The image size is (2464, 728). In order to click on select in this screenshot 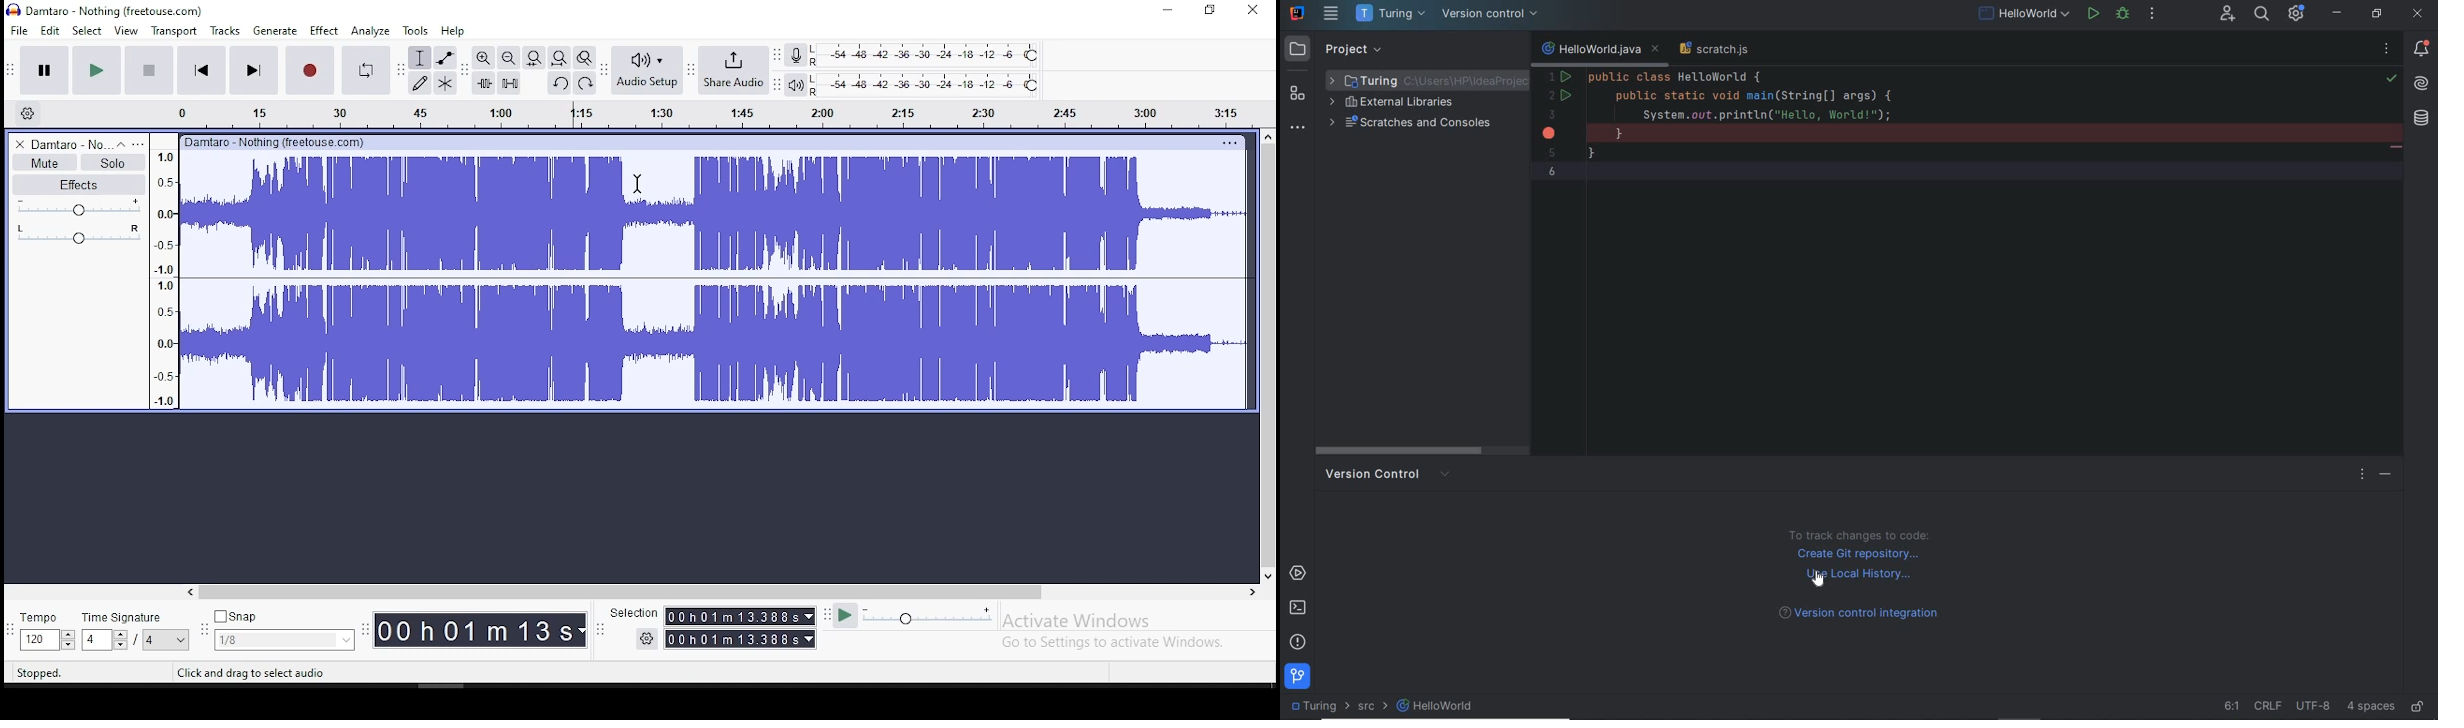, I will do `click(88, 31)`.